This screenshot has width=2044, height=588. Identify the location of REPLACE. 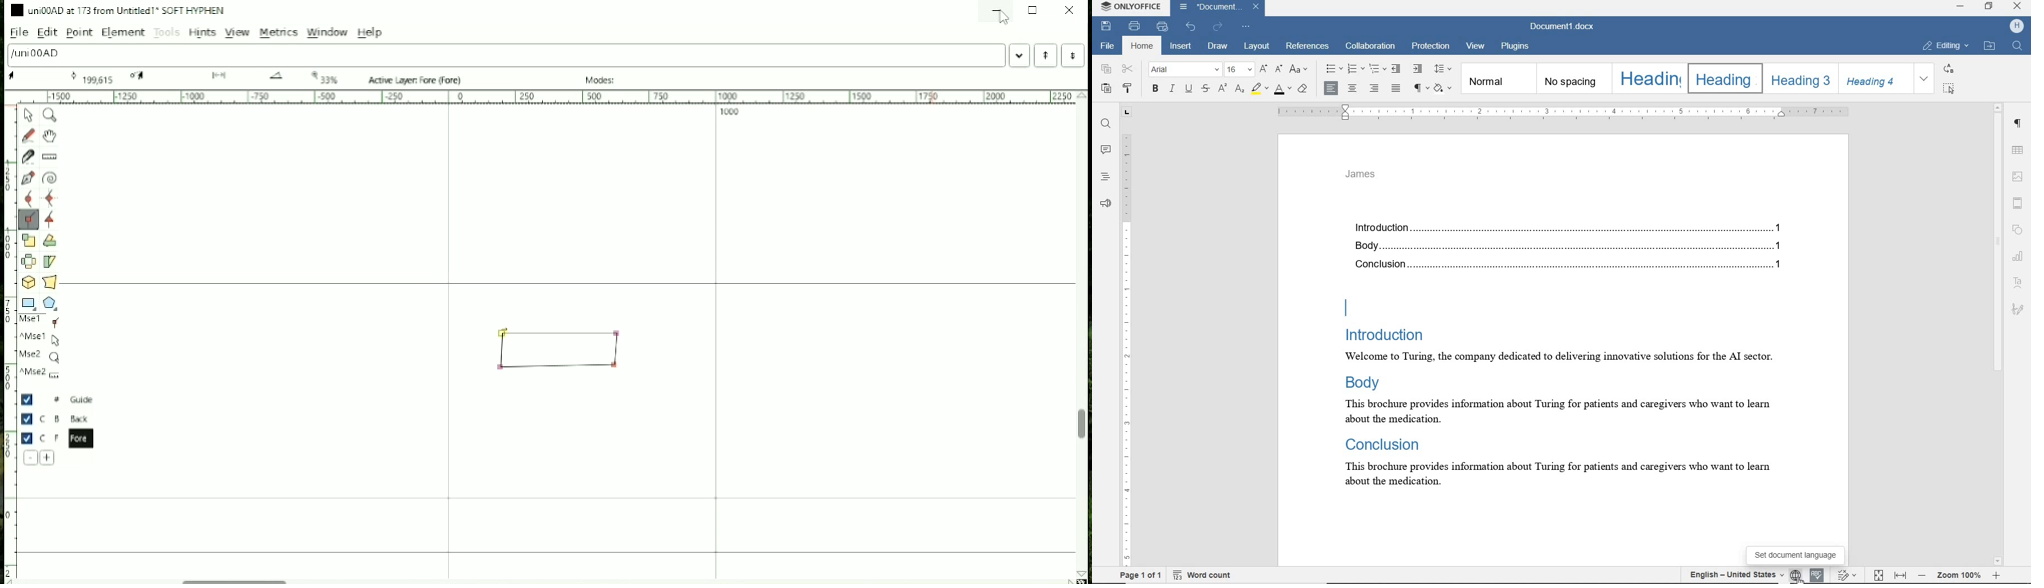
(1950, 68).